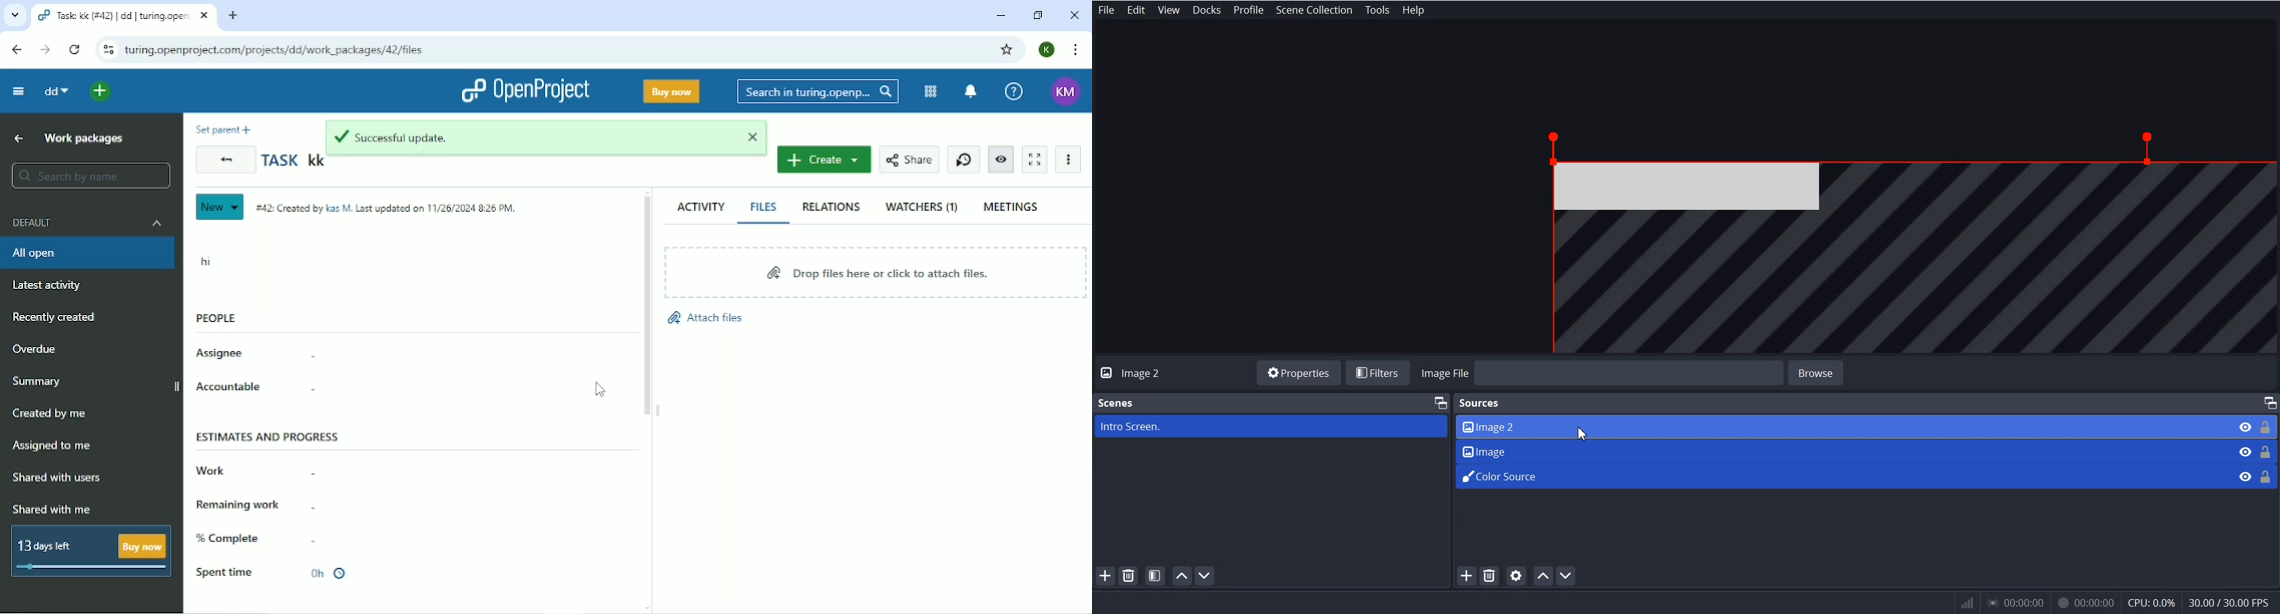 Image resolution: width=2296 pixels, height=616 pixels. What do you see at coordinates (1840, 475) in the screenshot?
I see `Color Source` at bounding box center [1840, 475].